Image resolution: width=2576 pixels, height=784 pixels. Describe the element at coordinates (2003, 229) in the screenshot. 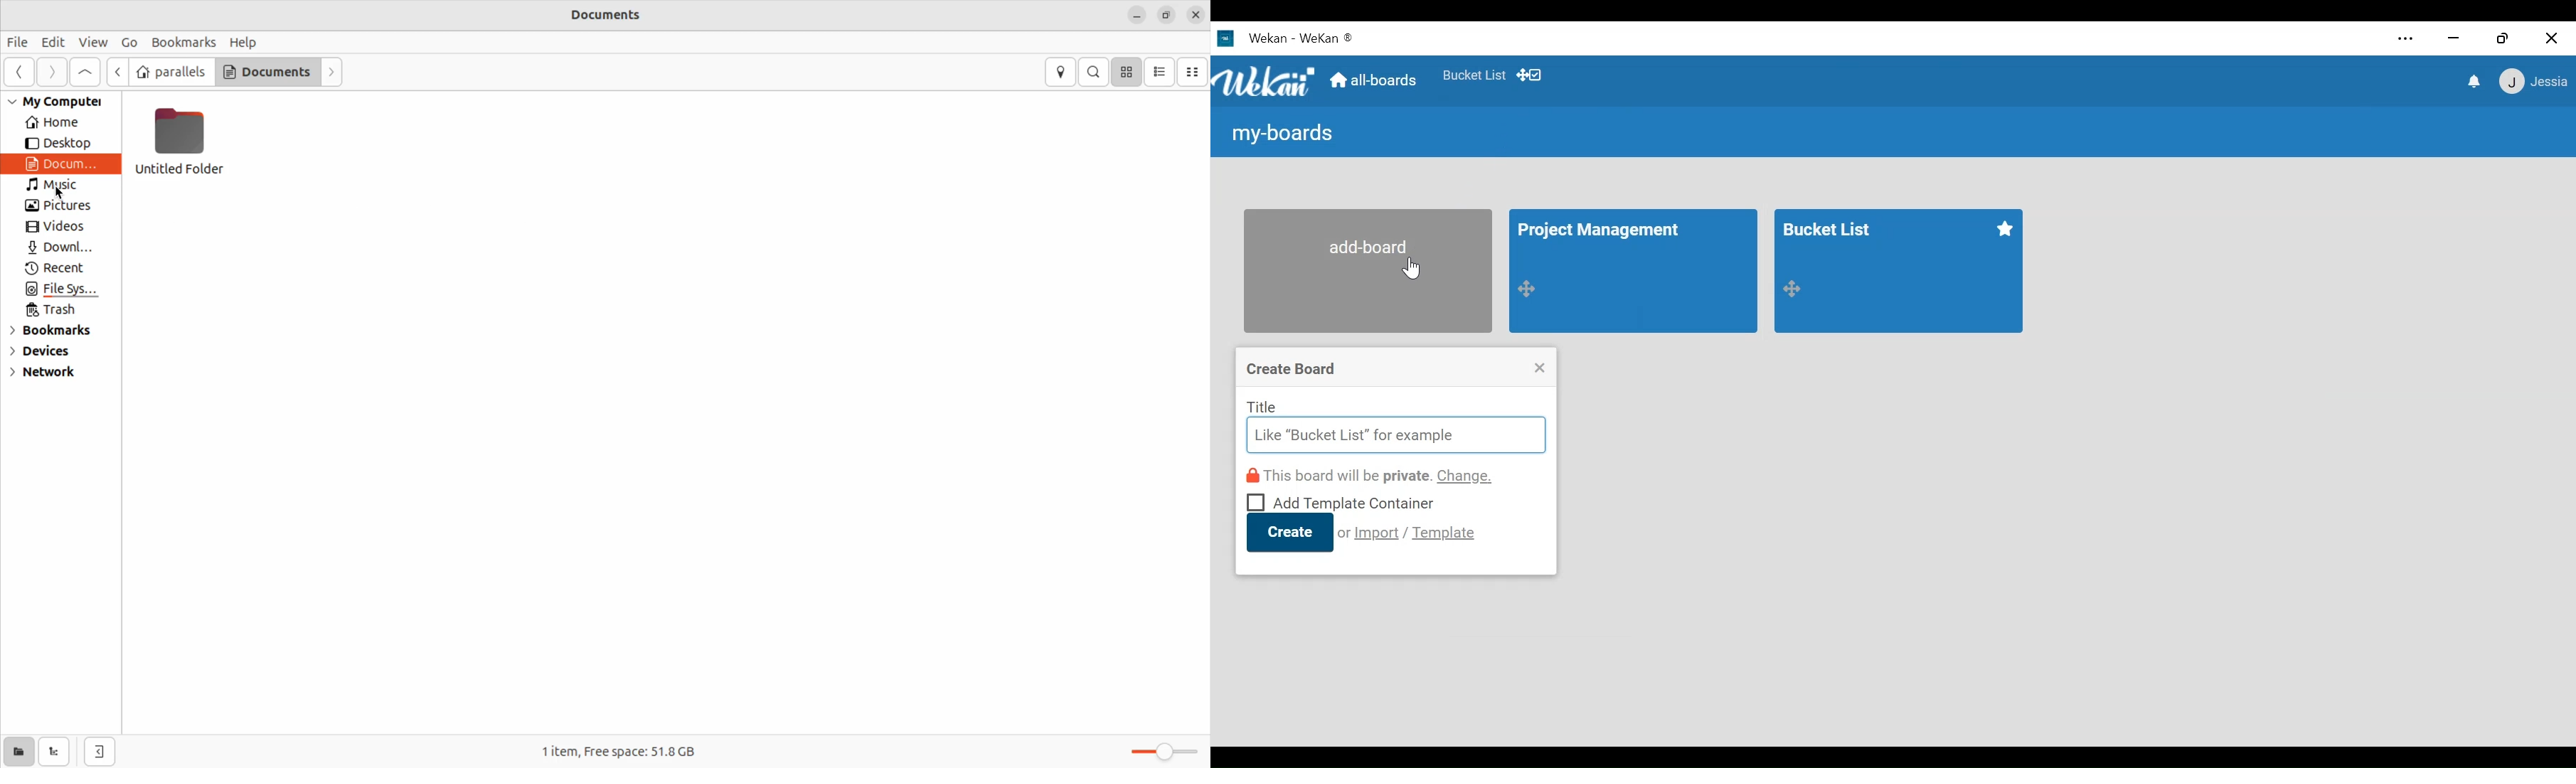

I see `Favorite` at that location.